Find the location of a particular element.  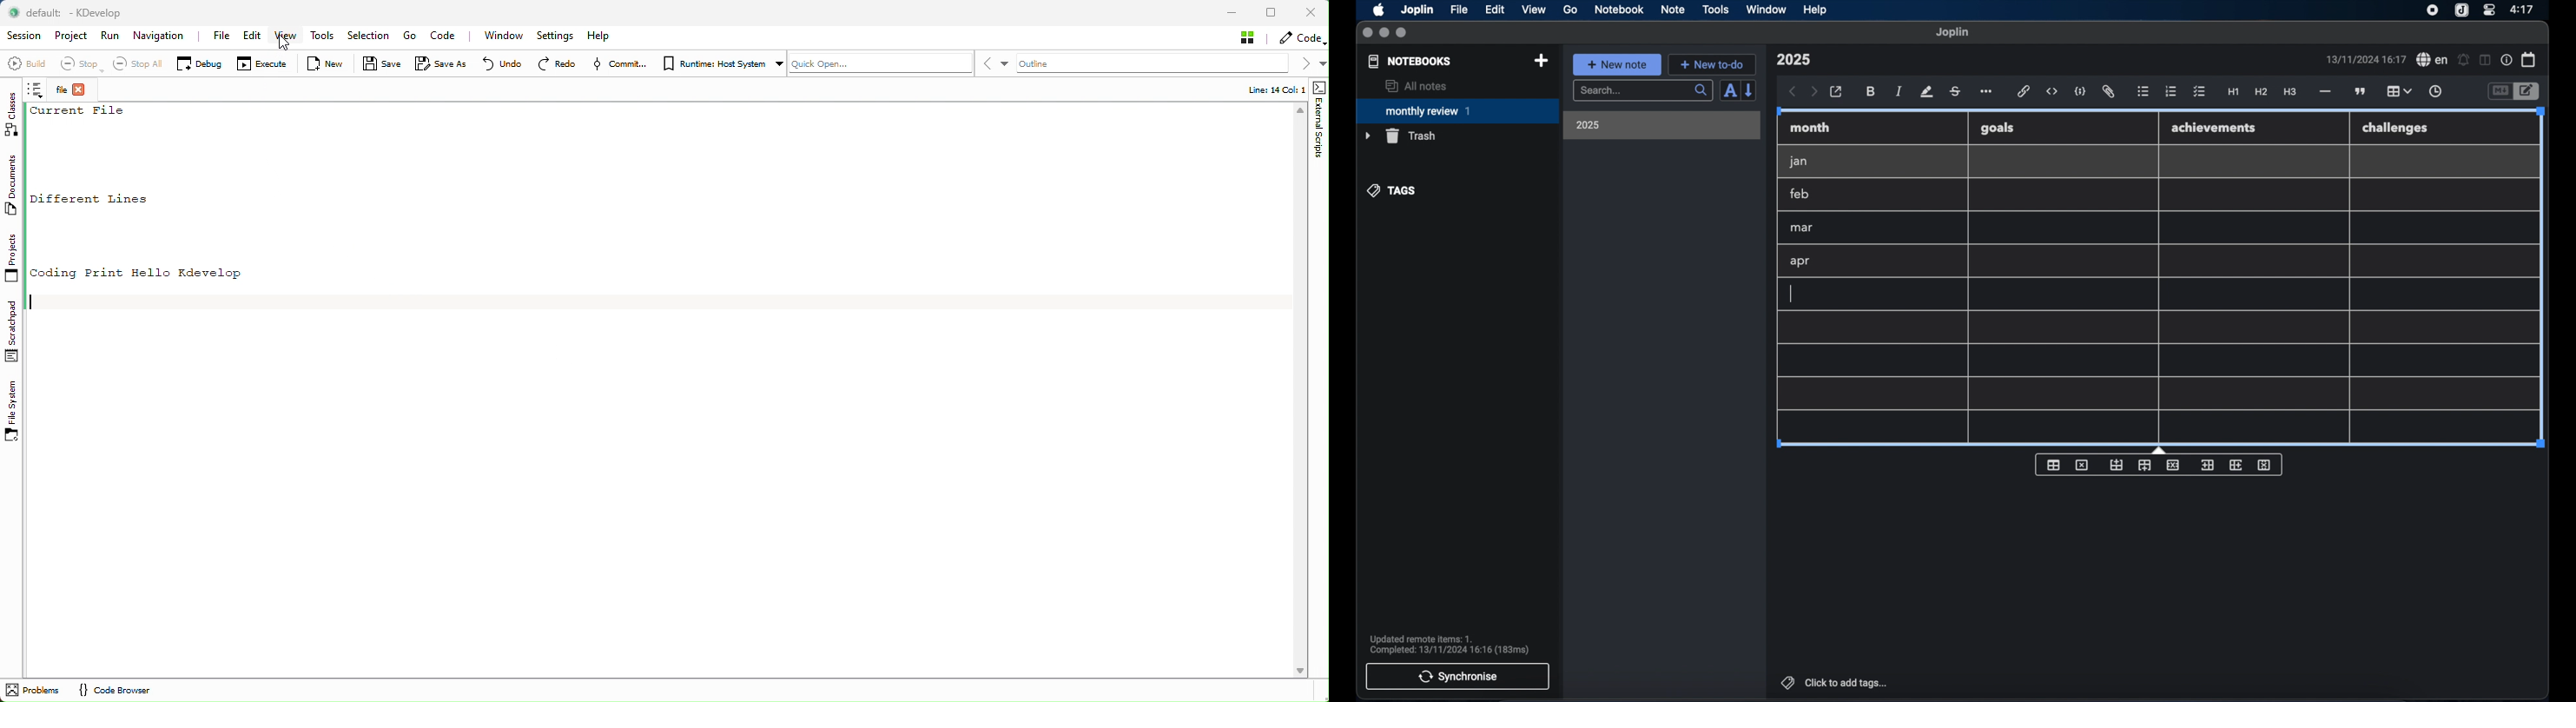

heading 2 is located at coordinates (2262, 92).